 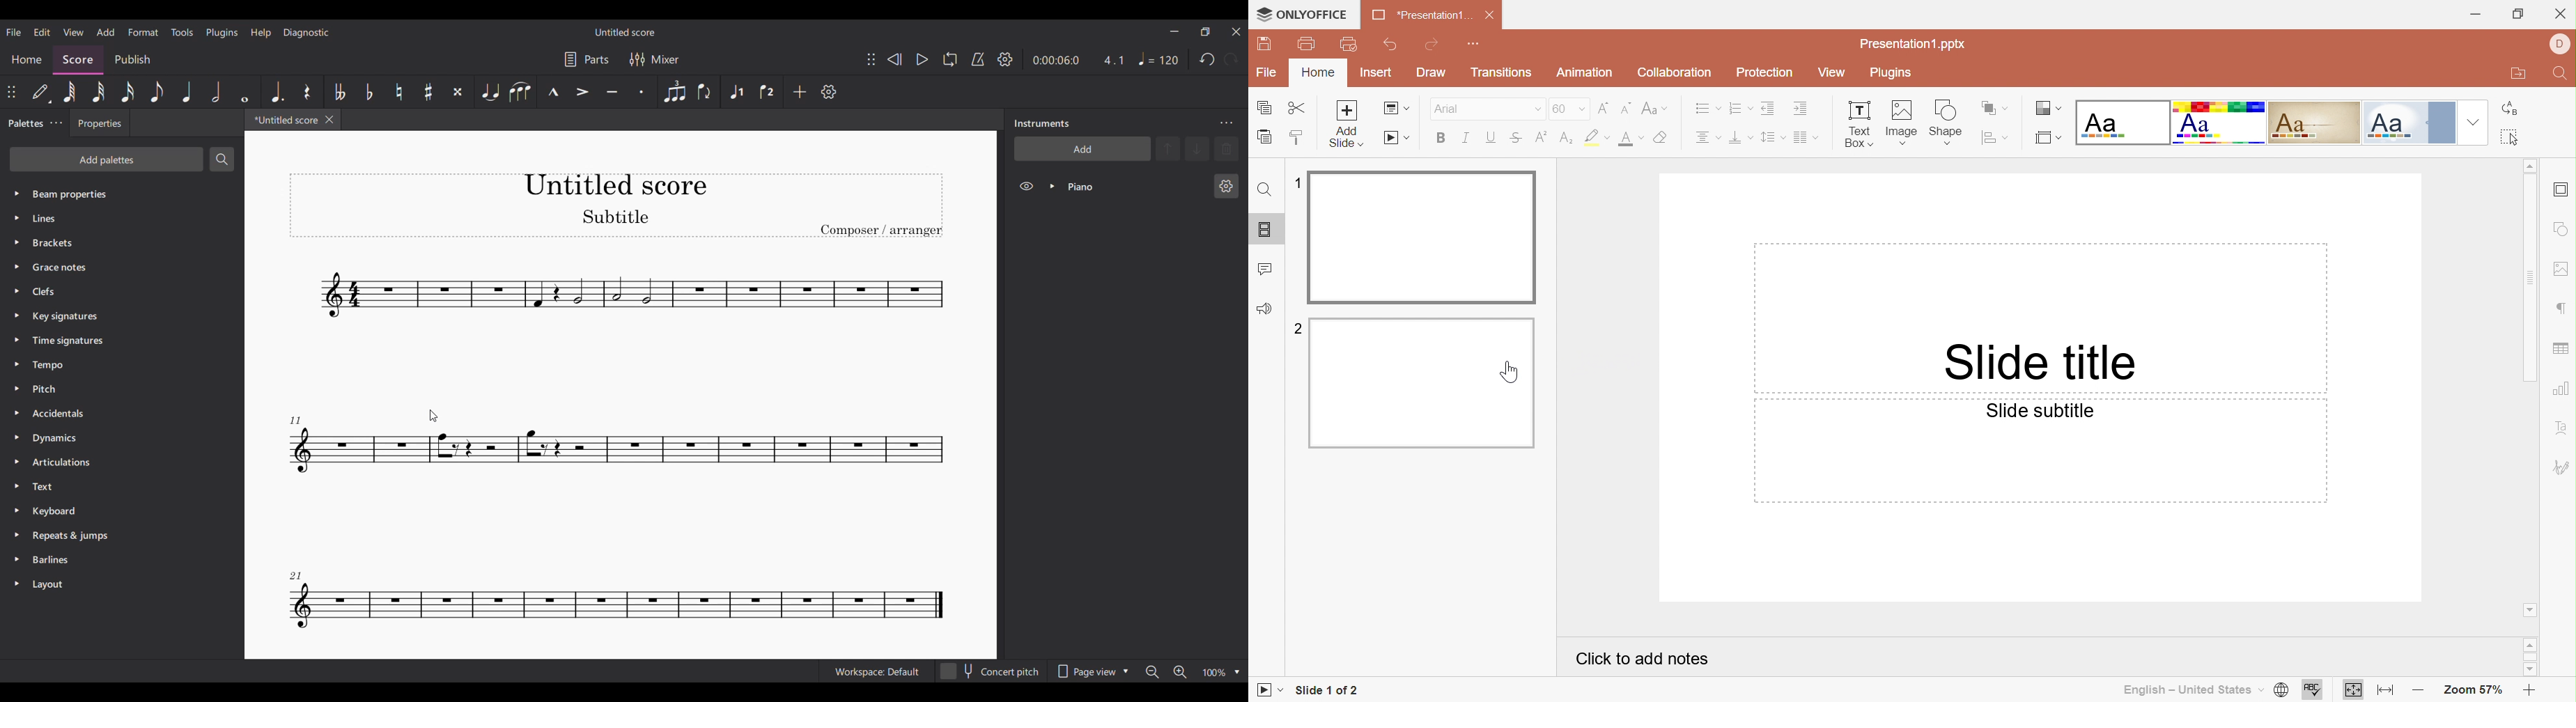 What do you see at coordinates (13, 32) in the screenshot?
I see `File menu` at bounding box center [13, 32].